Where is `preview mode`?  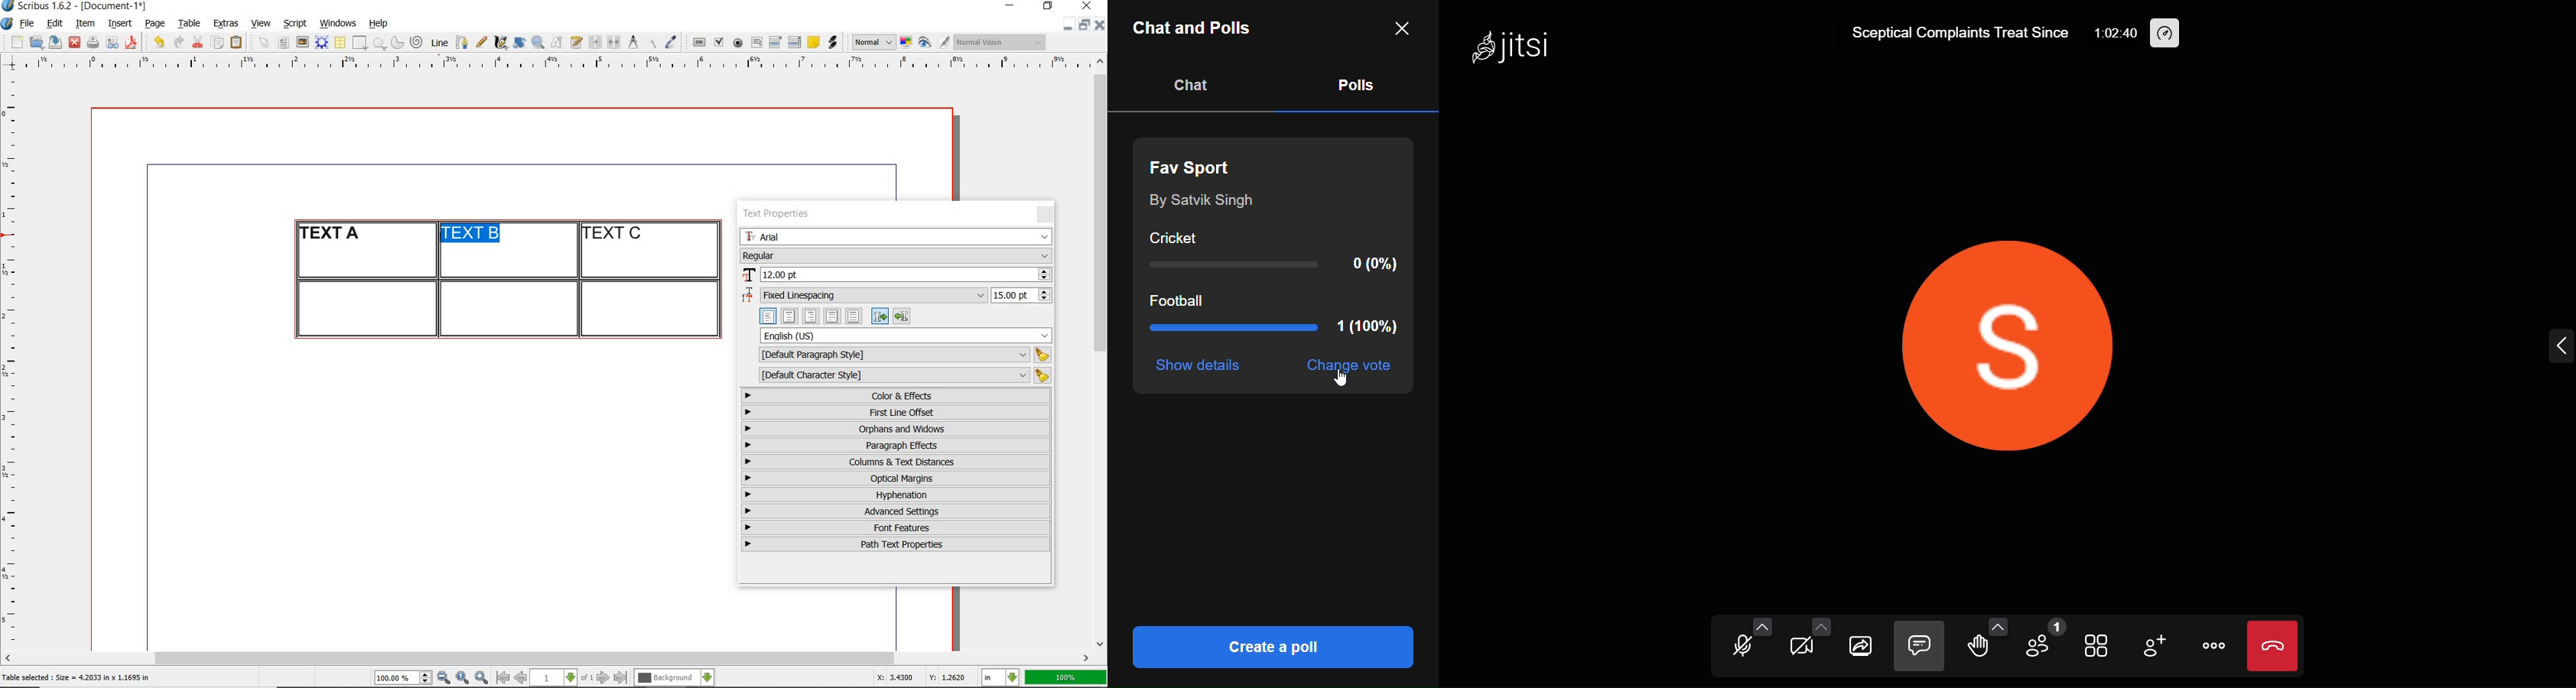 preview mode is located at coordinates (934, 43).